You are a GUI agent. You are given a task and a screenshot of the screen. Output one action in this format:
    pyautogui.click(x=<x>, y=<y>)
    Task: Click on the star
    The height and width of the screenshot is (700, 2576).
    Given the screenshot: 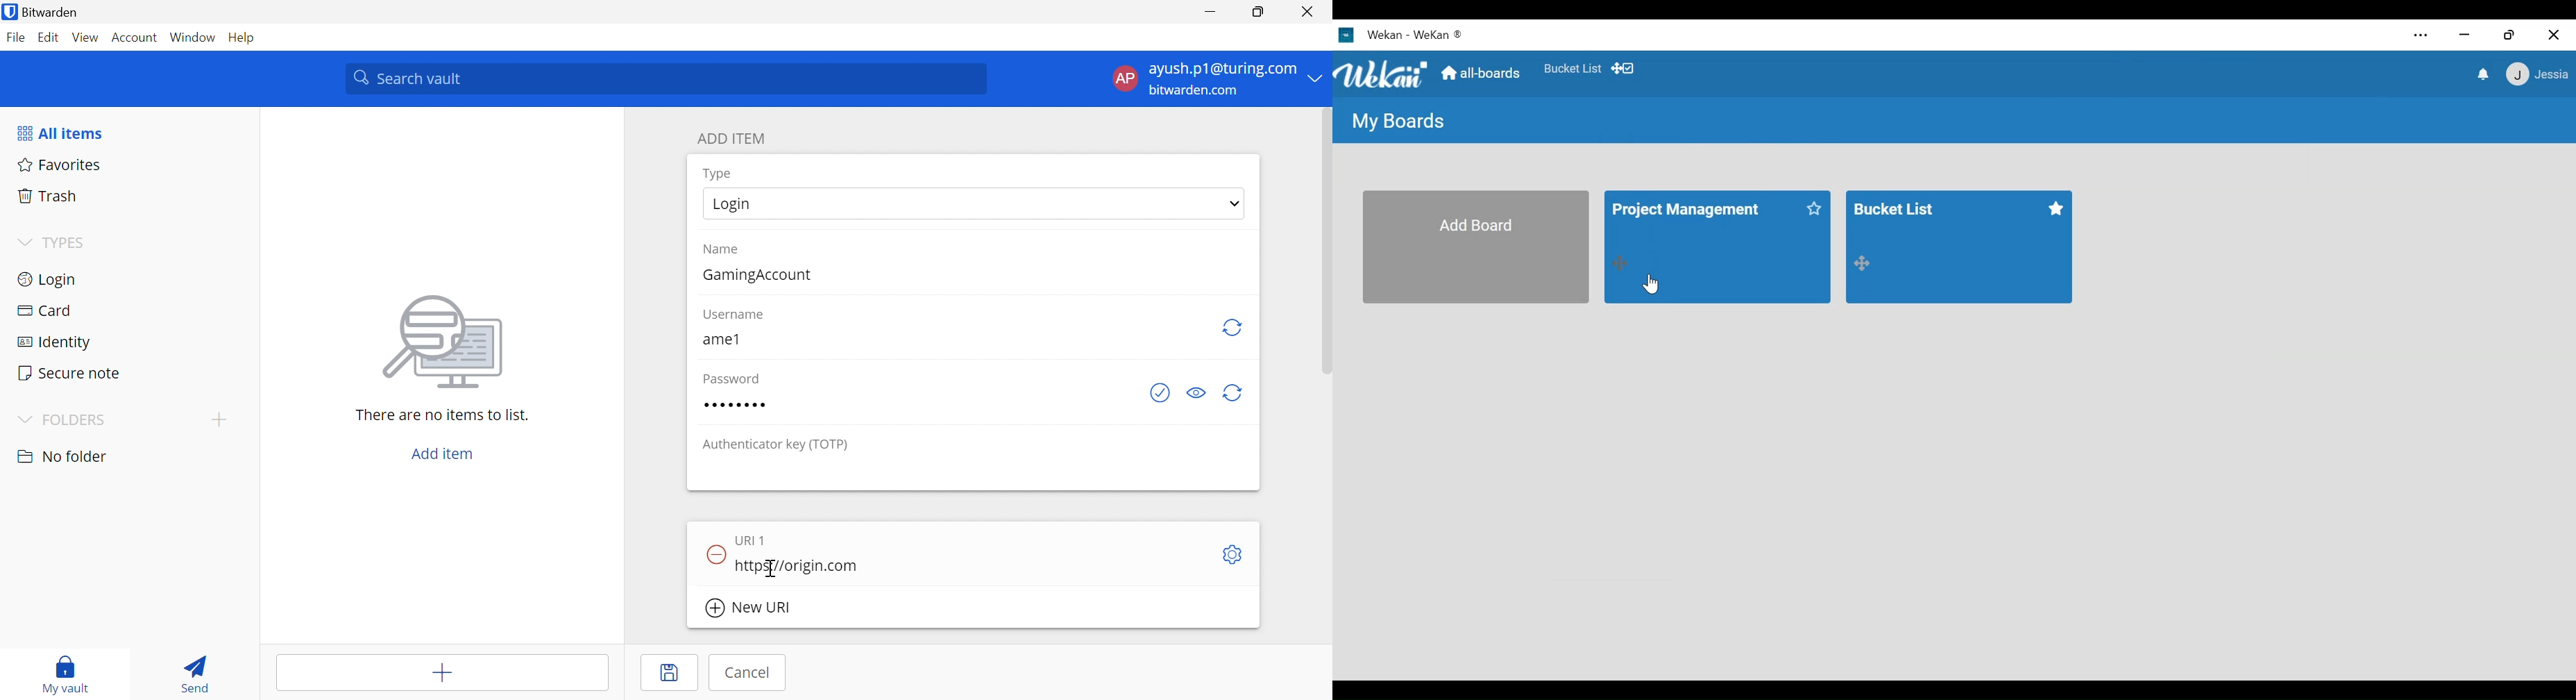 What is the action you would take?
    pyautogui.click(x=2053, y=209)
    